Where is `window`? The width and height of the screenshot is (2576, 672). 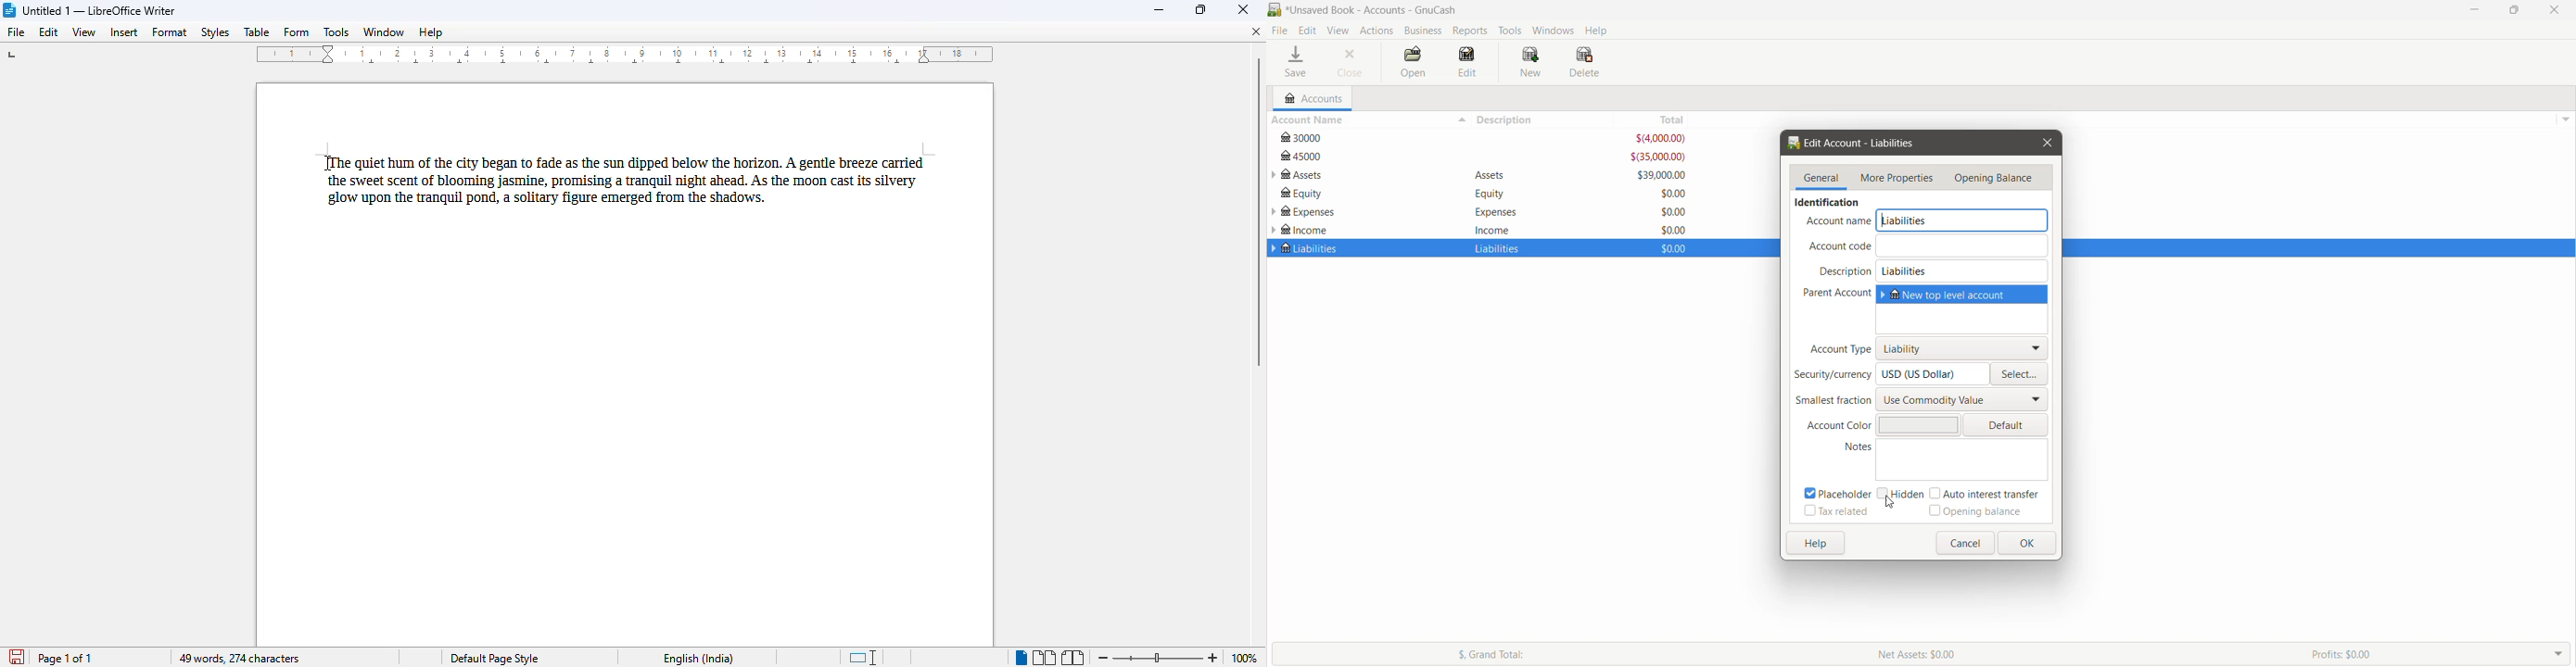 window is located at coordinates (383, 31).